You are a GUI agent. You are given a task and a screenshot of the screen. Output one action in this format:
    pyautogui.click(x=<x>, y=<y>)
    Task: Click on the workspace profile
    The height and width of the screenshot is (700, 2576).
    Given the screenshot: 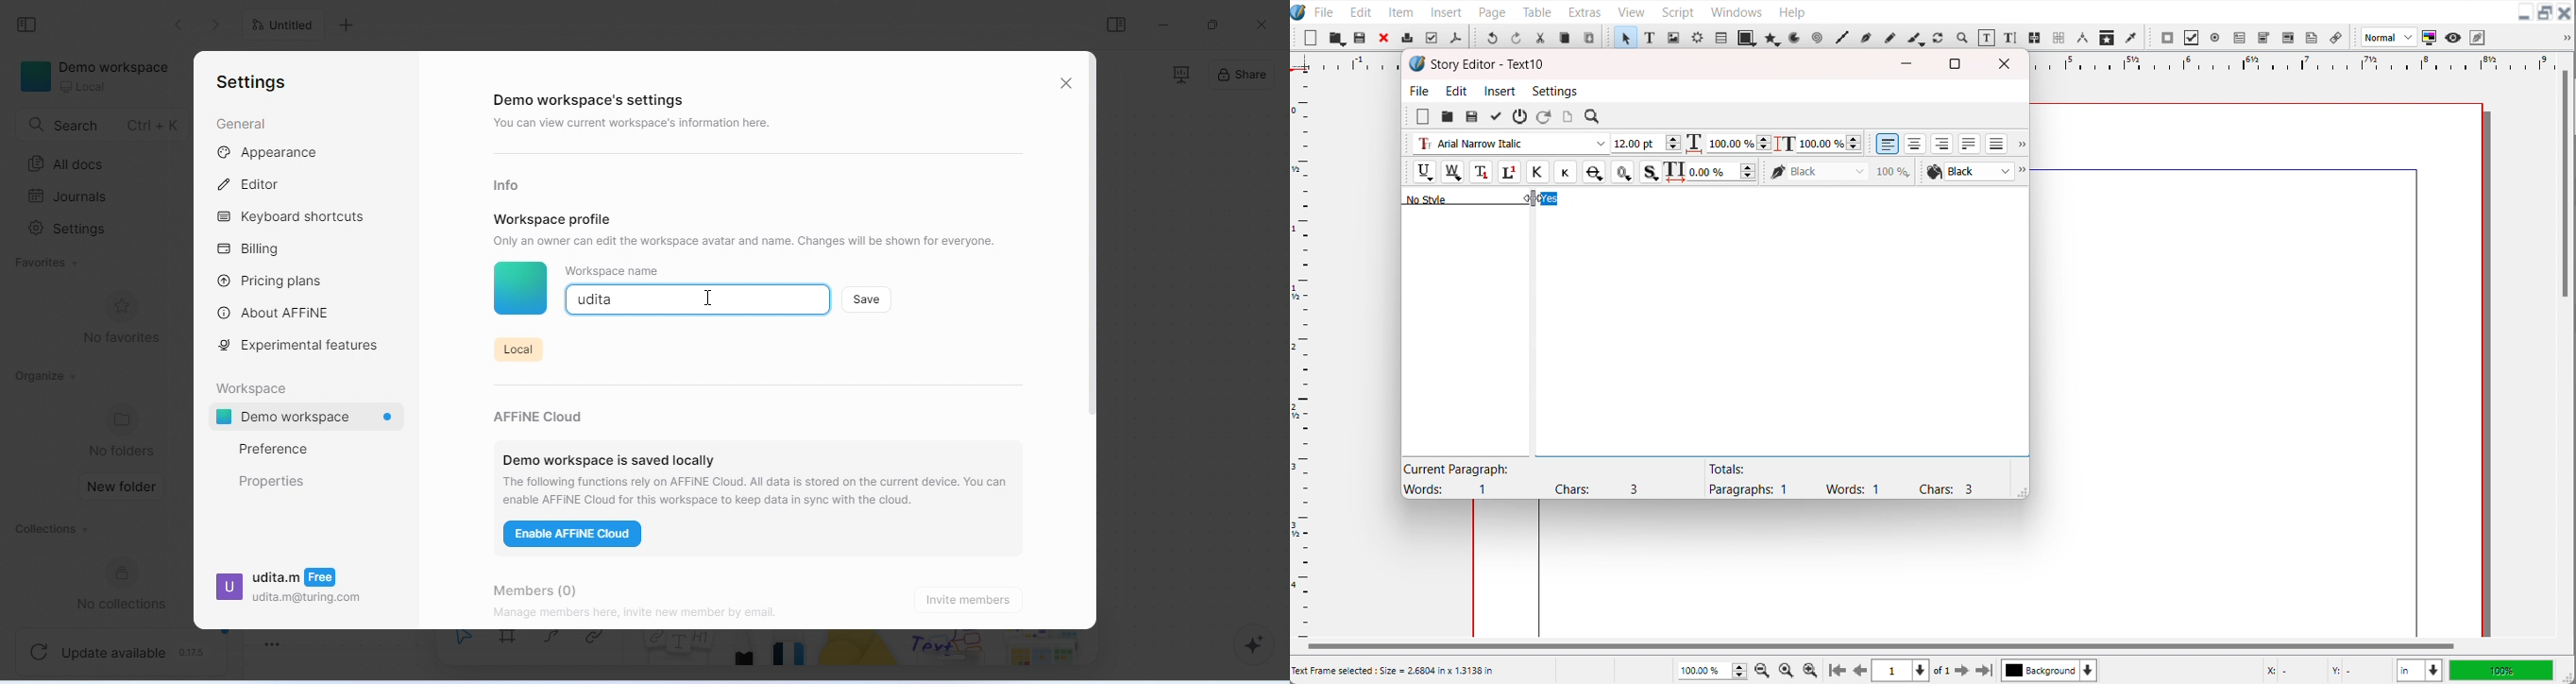 What is the action you would take?
    pyautogui.click(x=553, y=218)
    